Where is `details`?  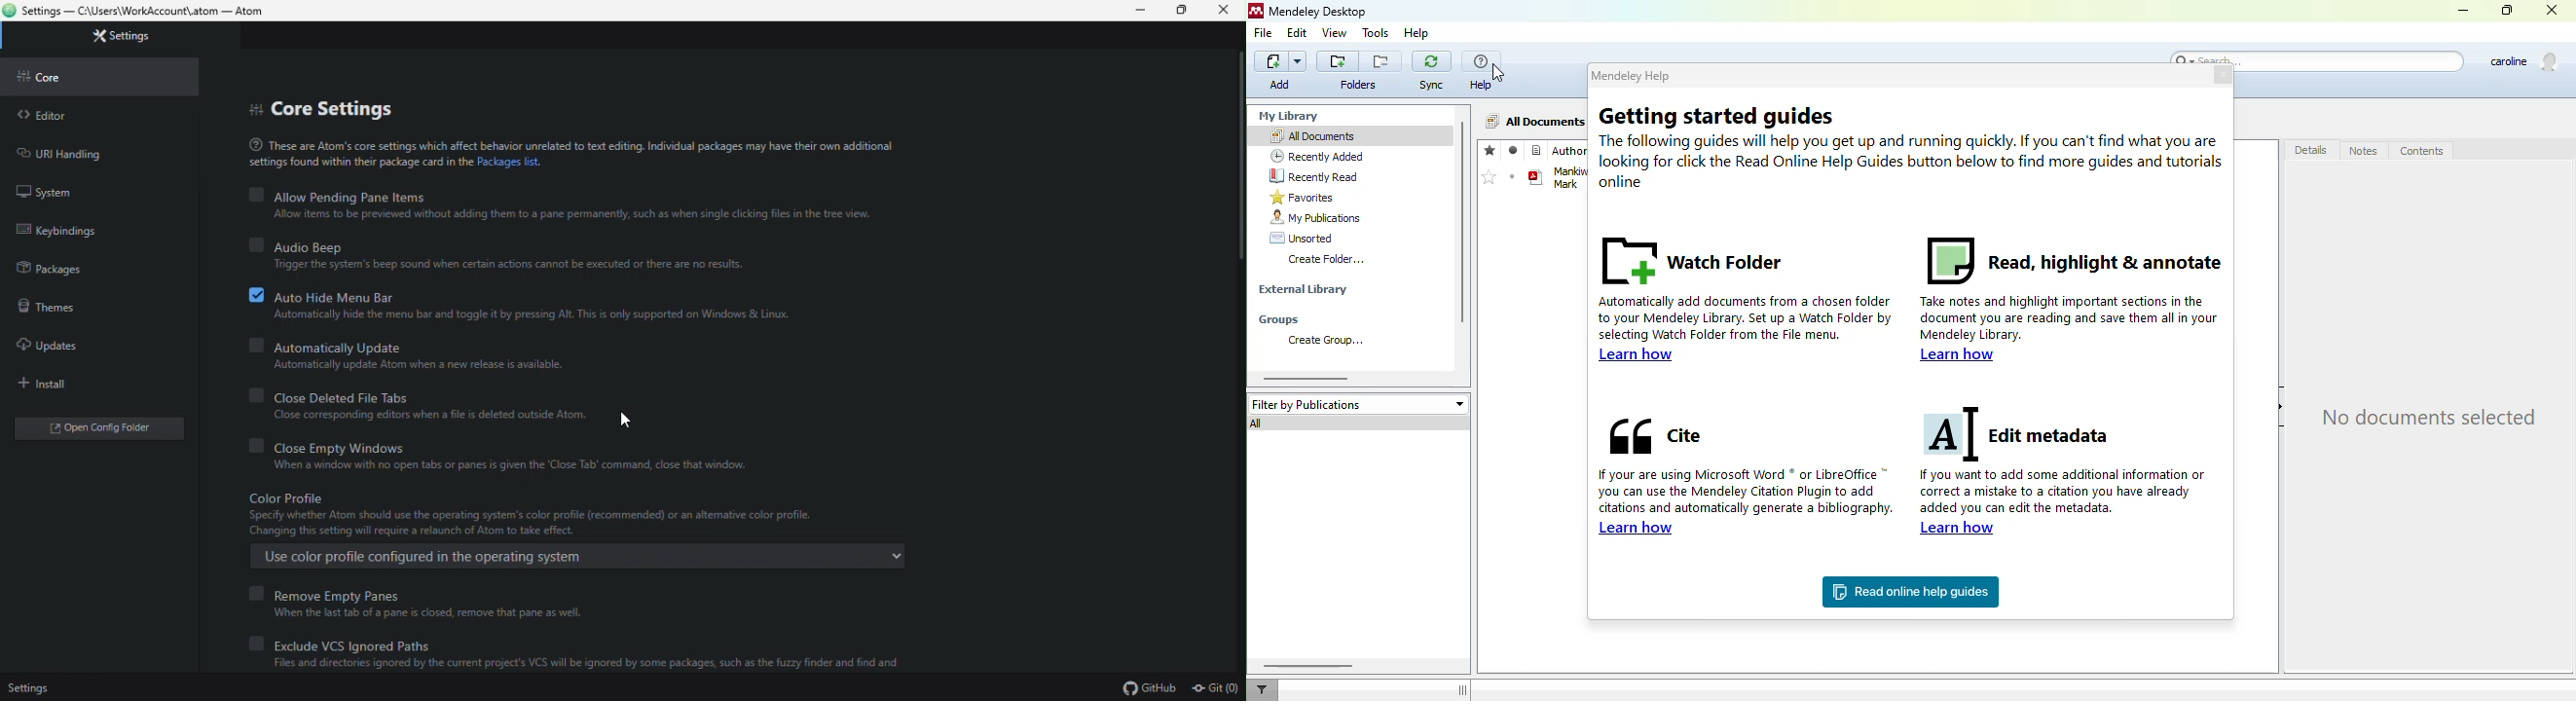 details is located at coordinates (2310, 150).